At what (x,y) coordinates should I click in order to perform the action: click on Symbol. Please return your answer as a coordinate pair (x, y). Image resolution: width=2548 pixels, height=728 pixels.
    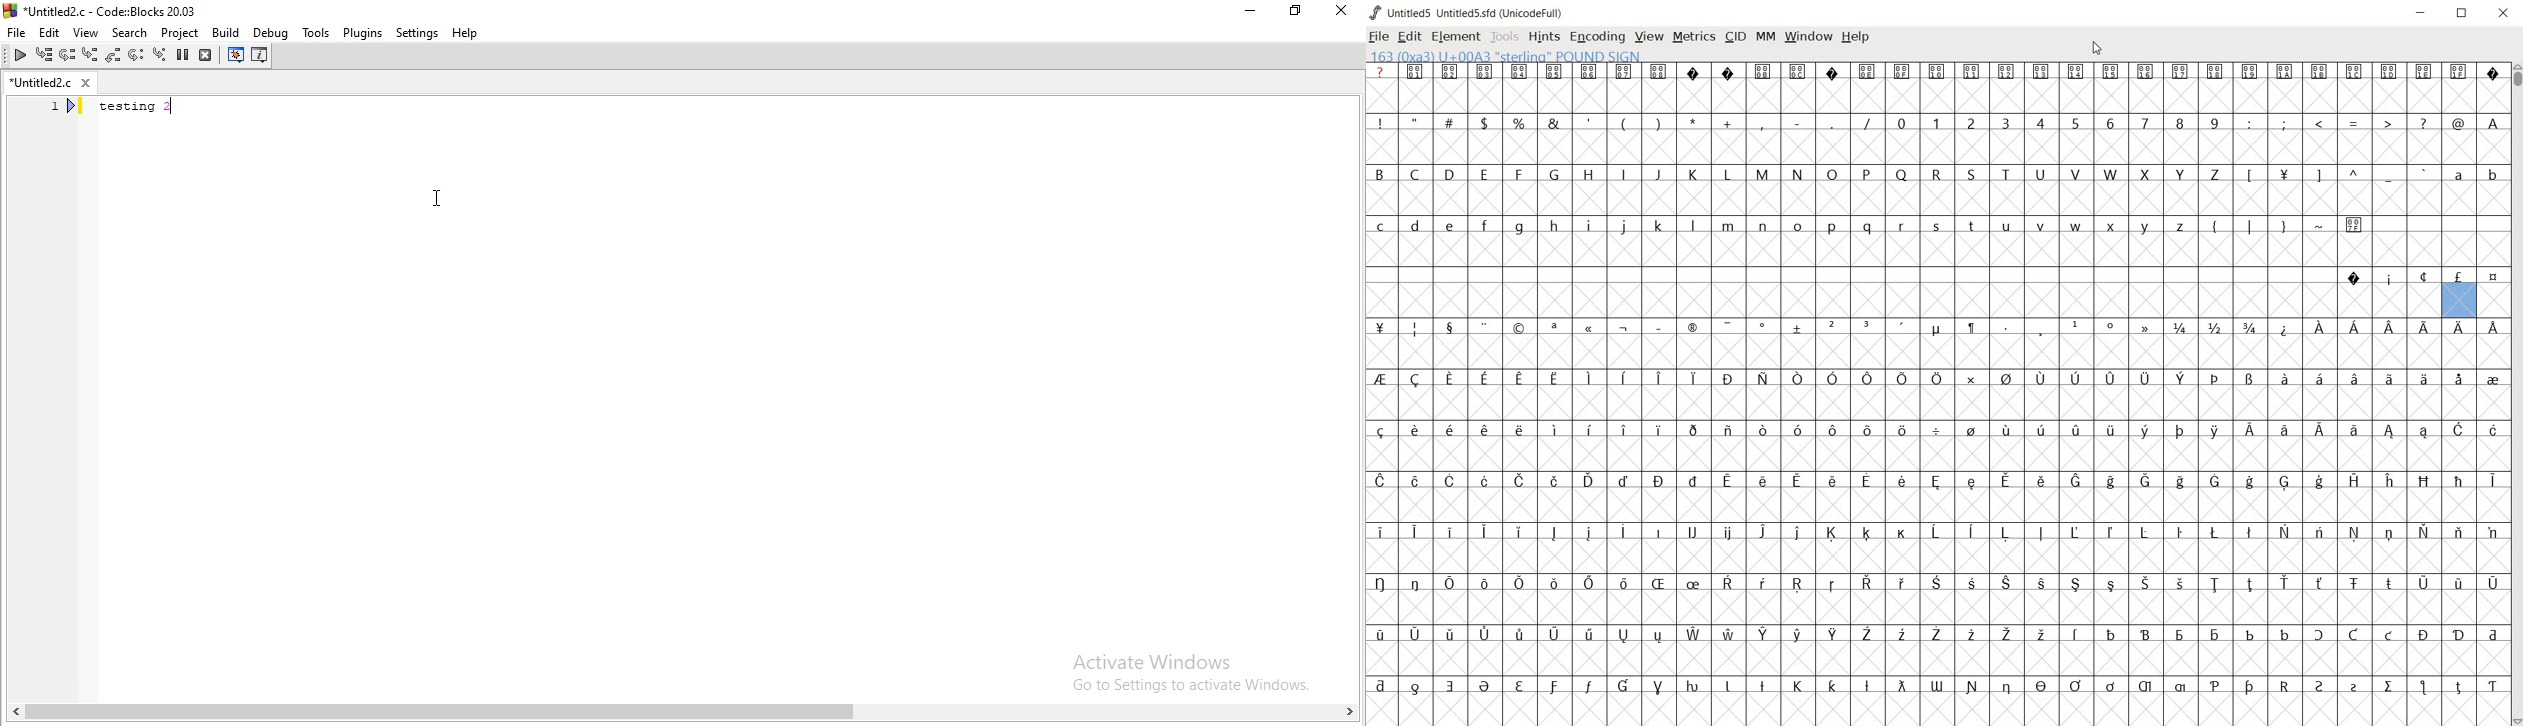
    Looking at the image, I should click on (2110, 686).